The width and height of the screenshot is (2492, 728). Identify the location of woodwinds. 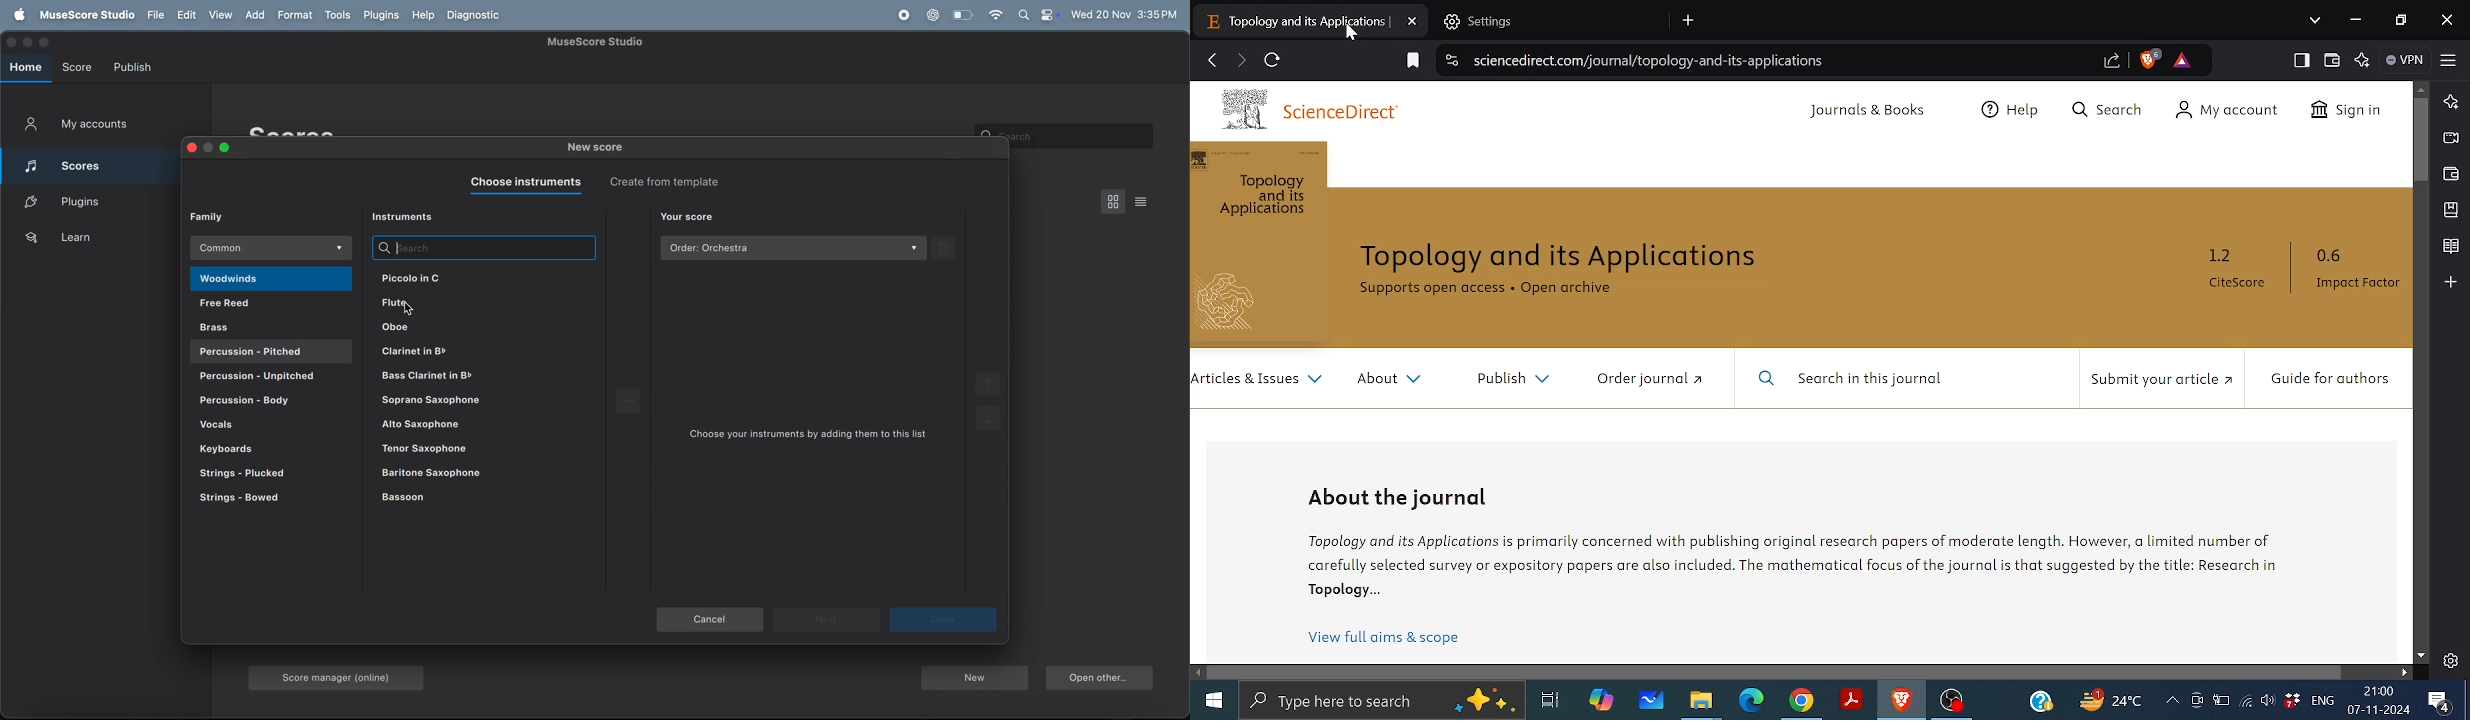
(271, 279).